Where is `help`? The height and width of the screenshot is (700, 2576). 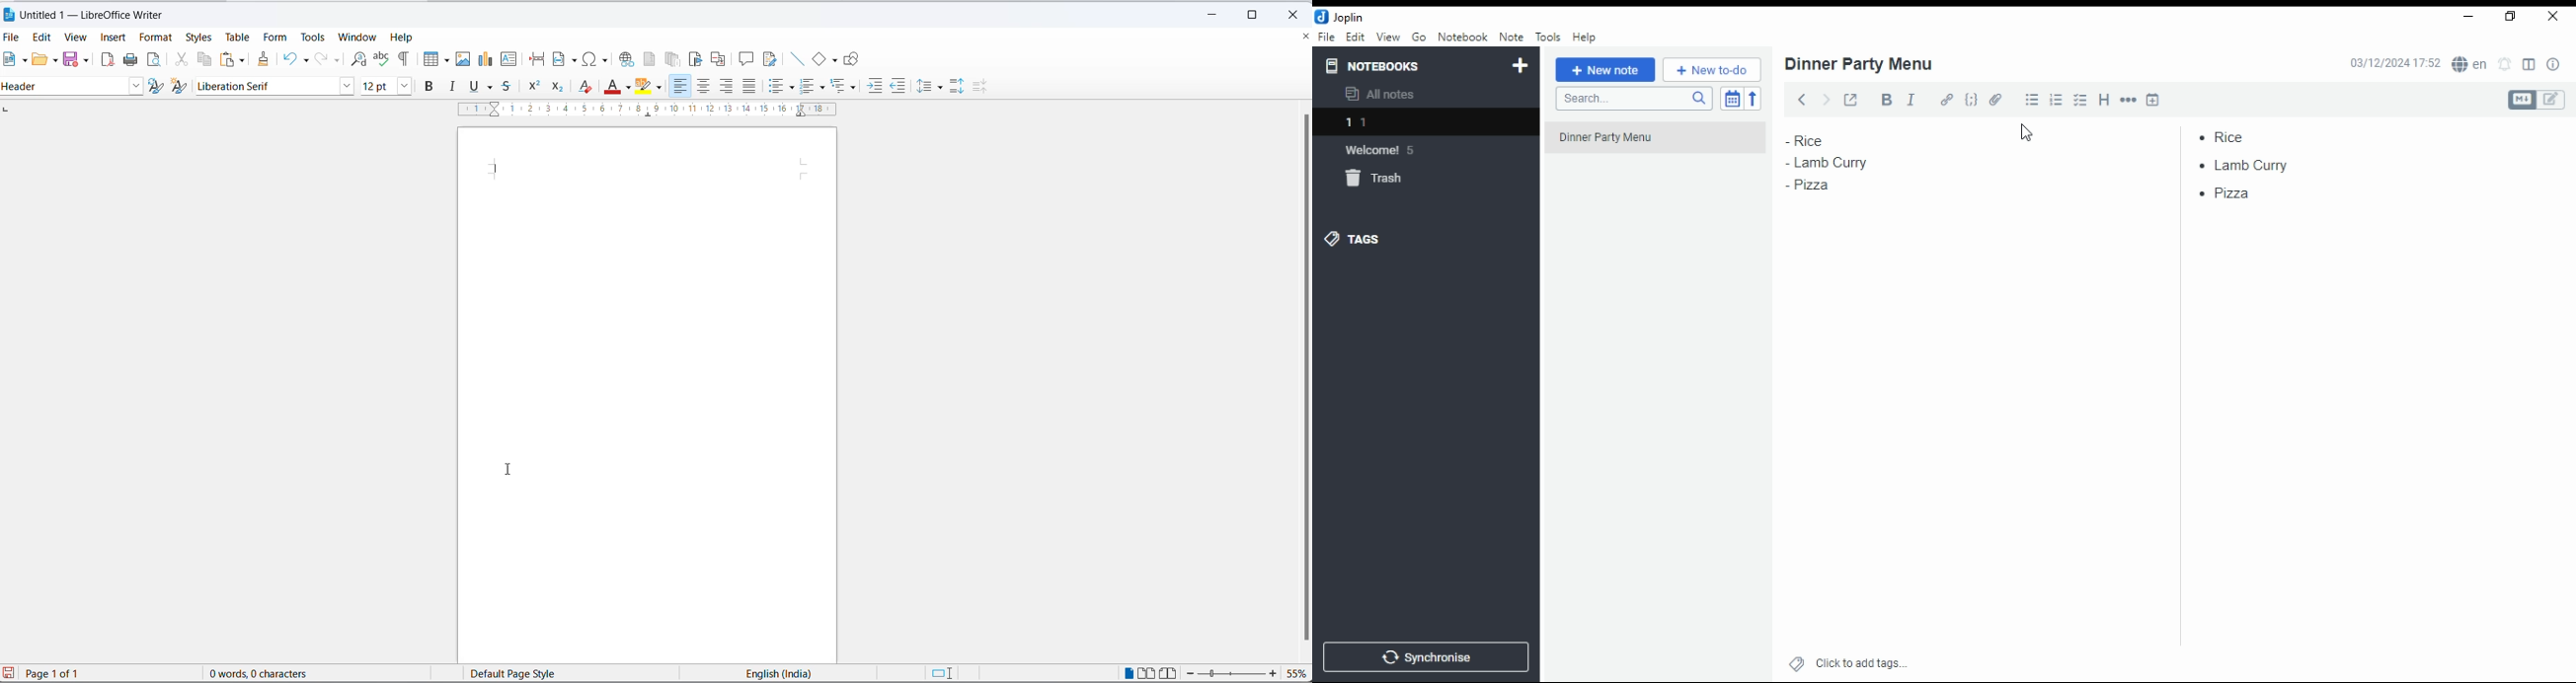 help is located at coordinates (1585, 38).